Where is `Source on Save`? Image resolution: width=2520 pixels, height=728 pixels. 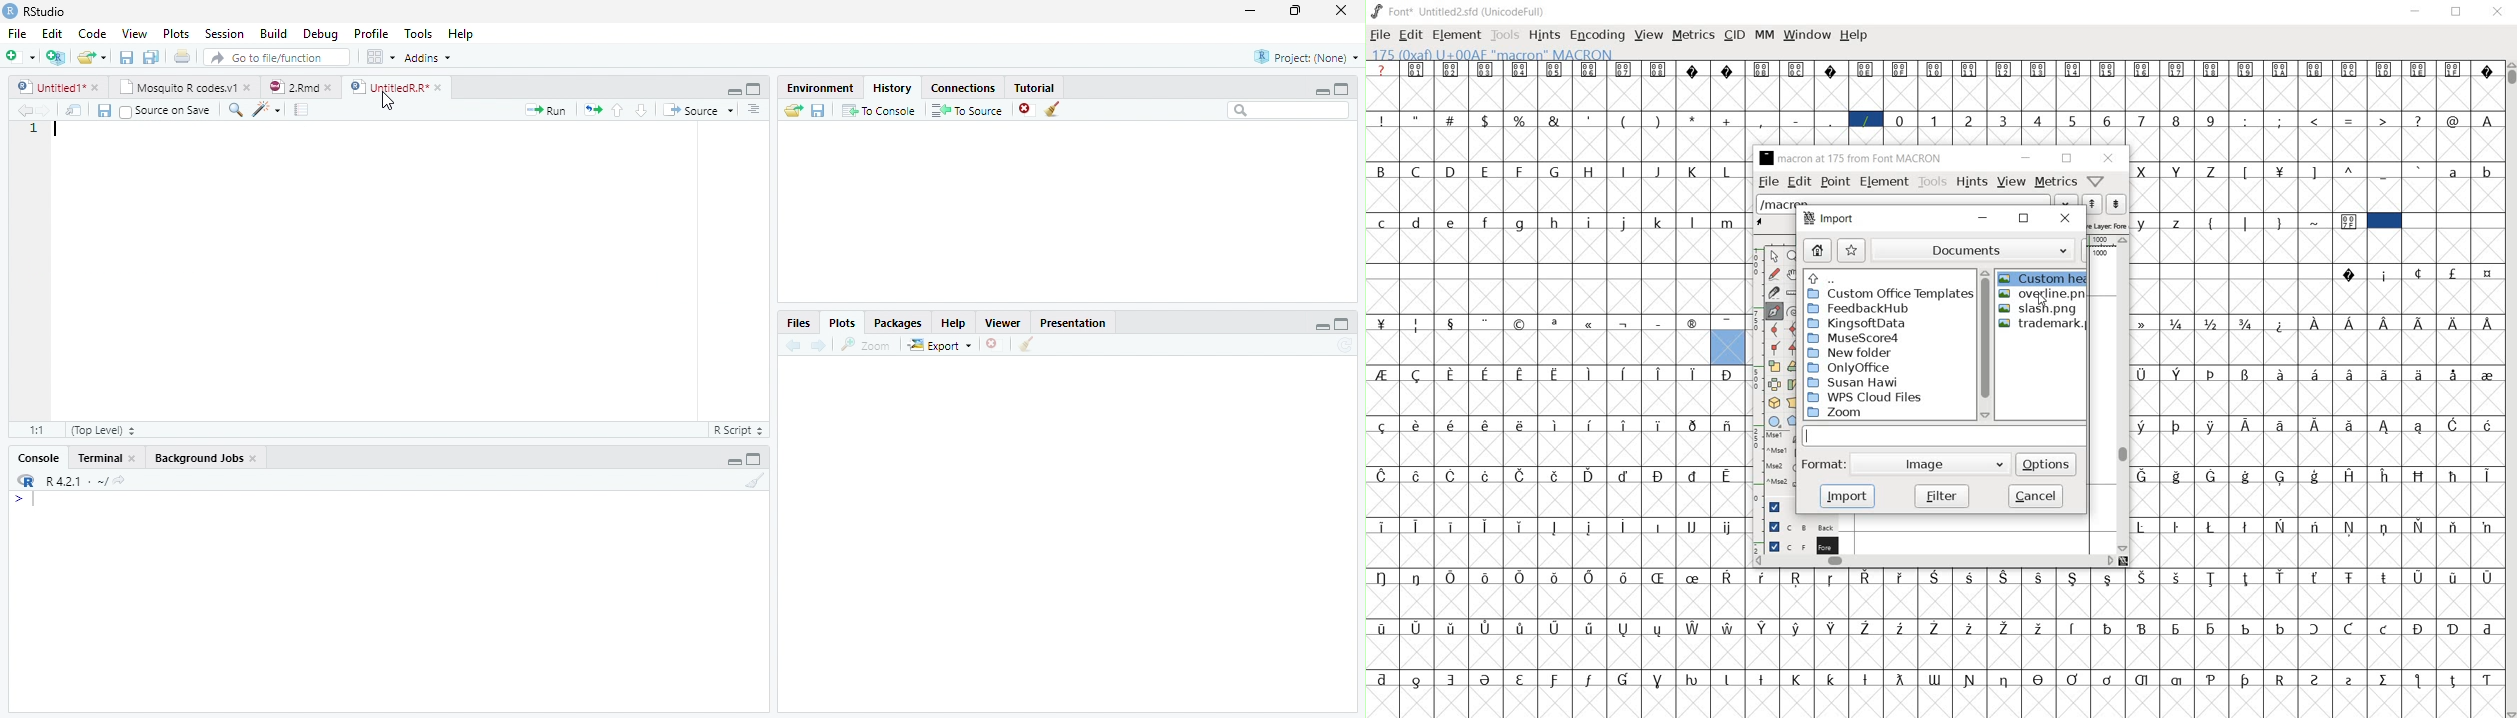
Source on Save is located at coordinates (167, 111).